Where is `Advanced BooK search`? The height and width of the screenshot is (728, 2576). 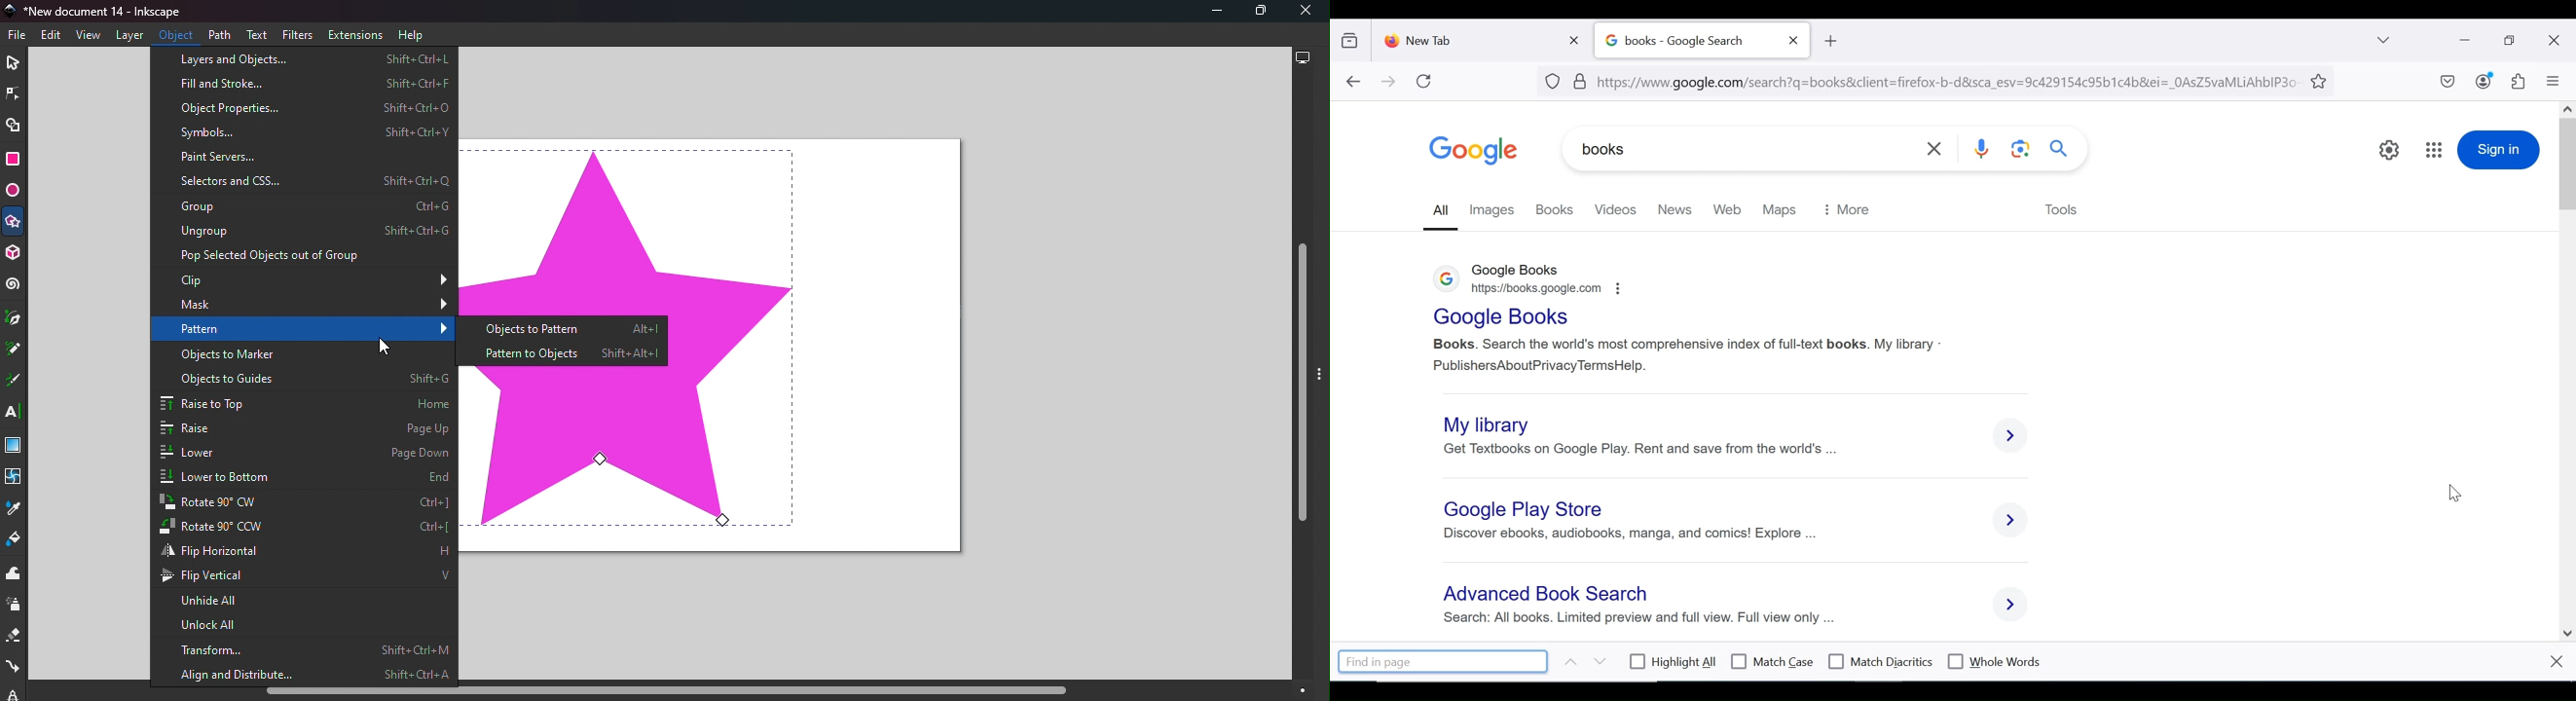 Advanced BooK search is located at coordinates (1549, 595).